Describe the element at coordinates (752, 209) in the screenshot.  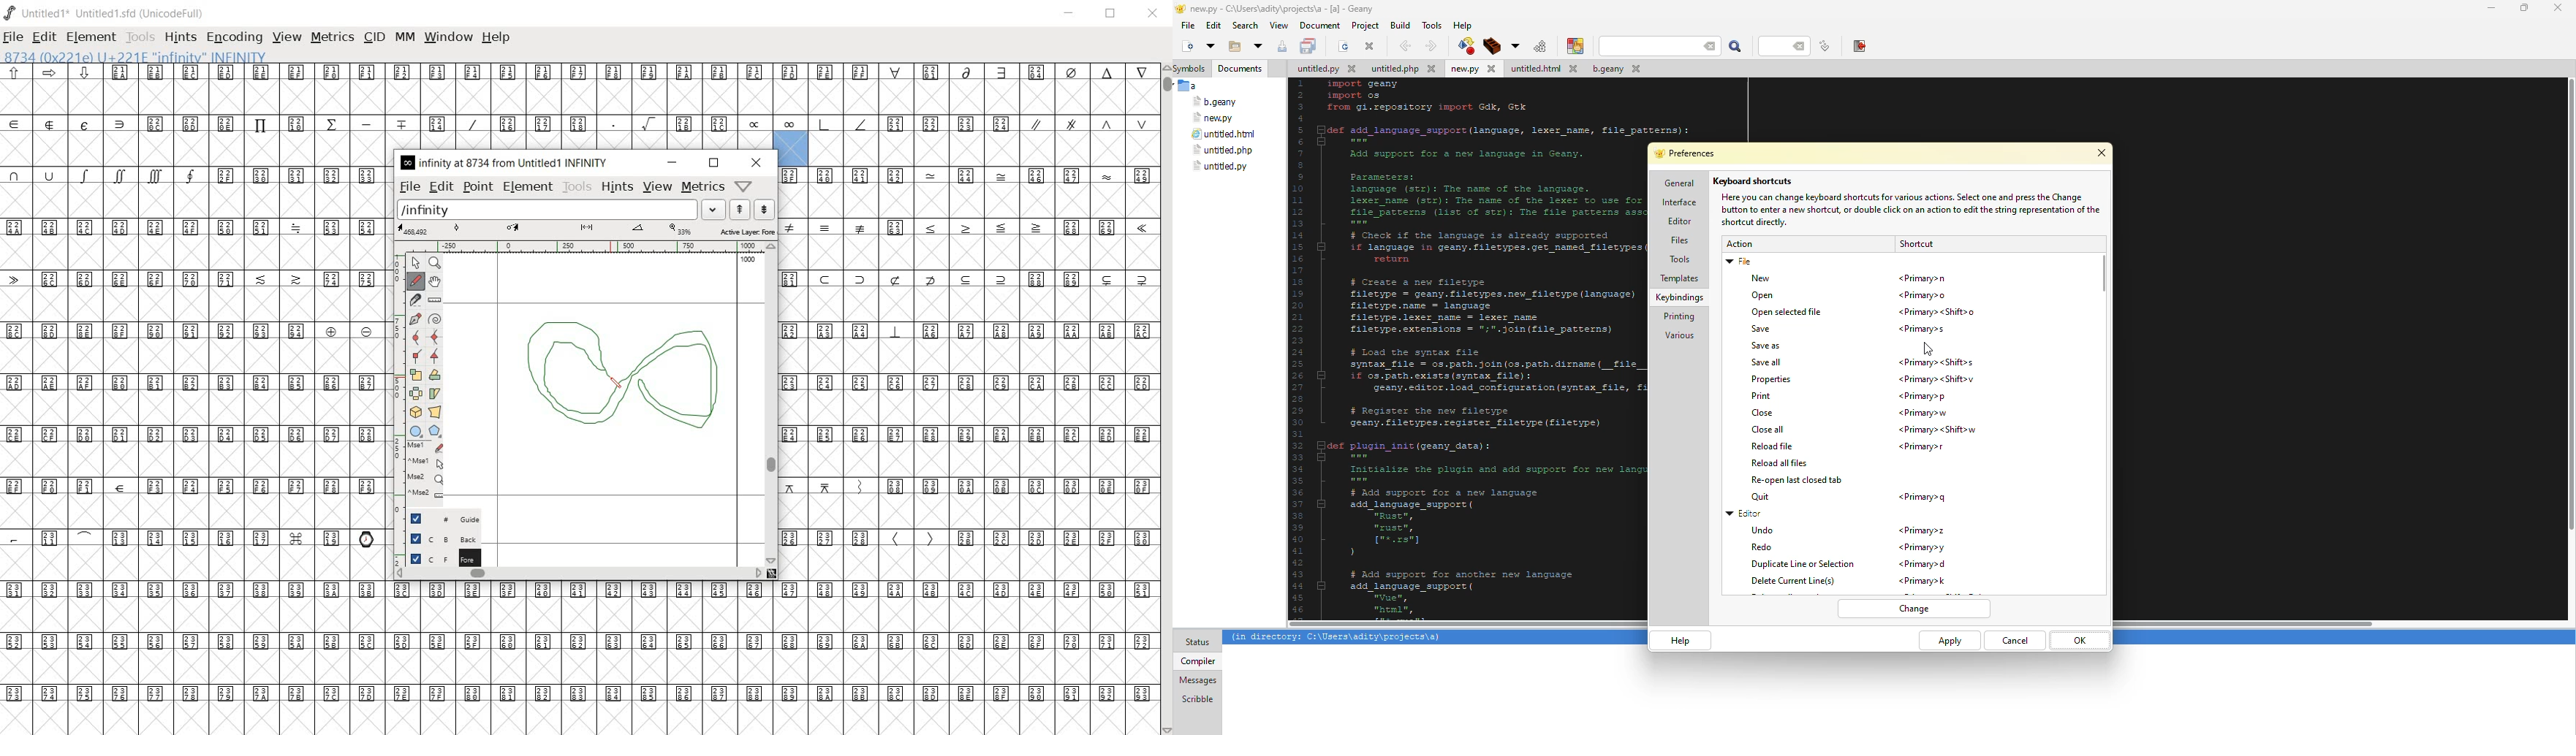
I see `show the previous or next word list` at that location.